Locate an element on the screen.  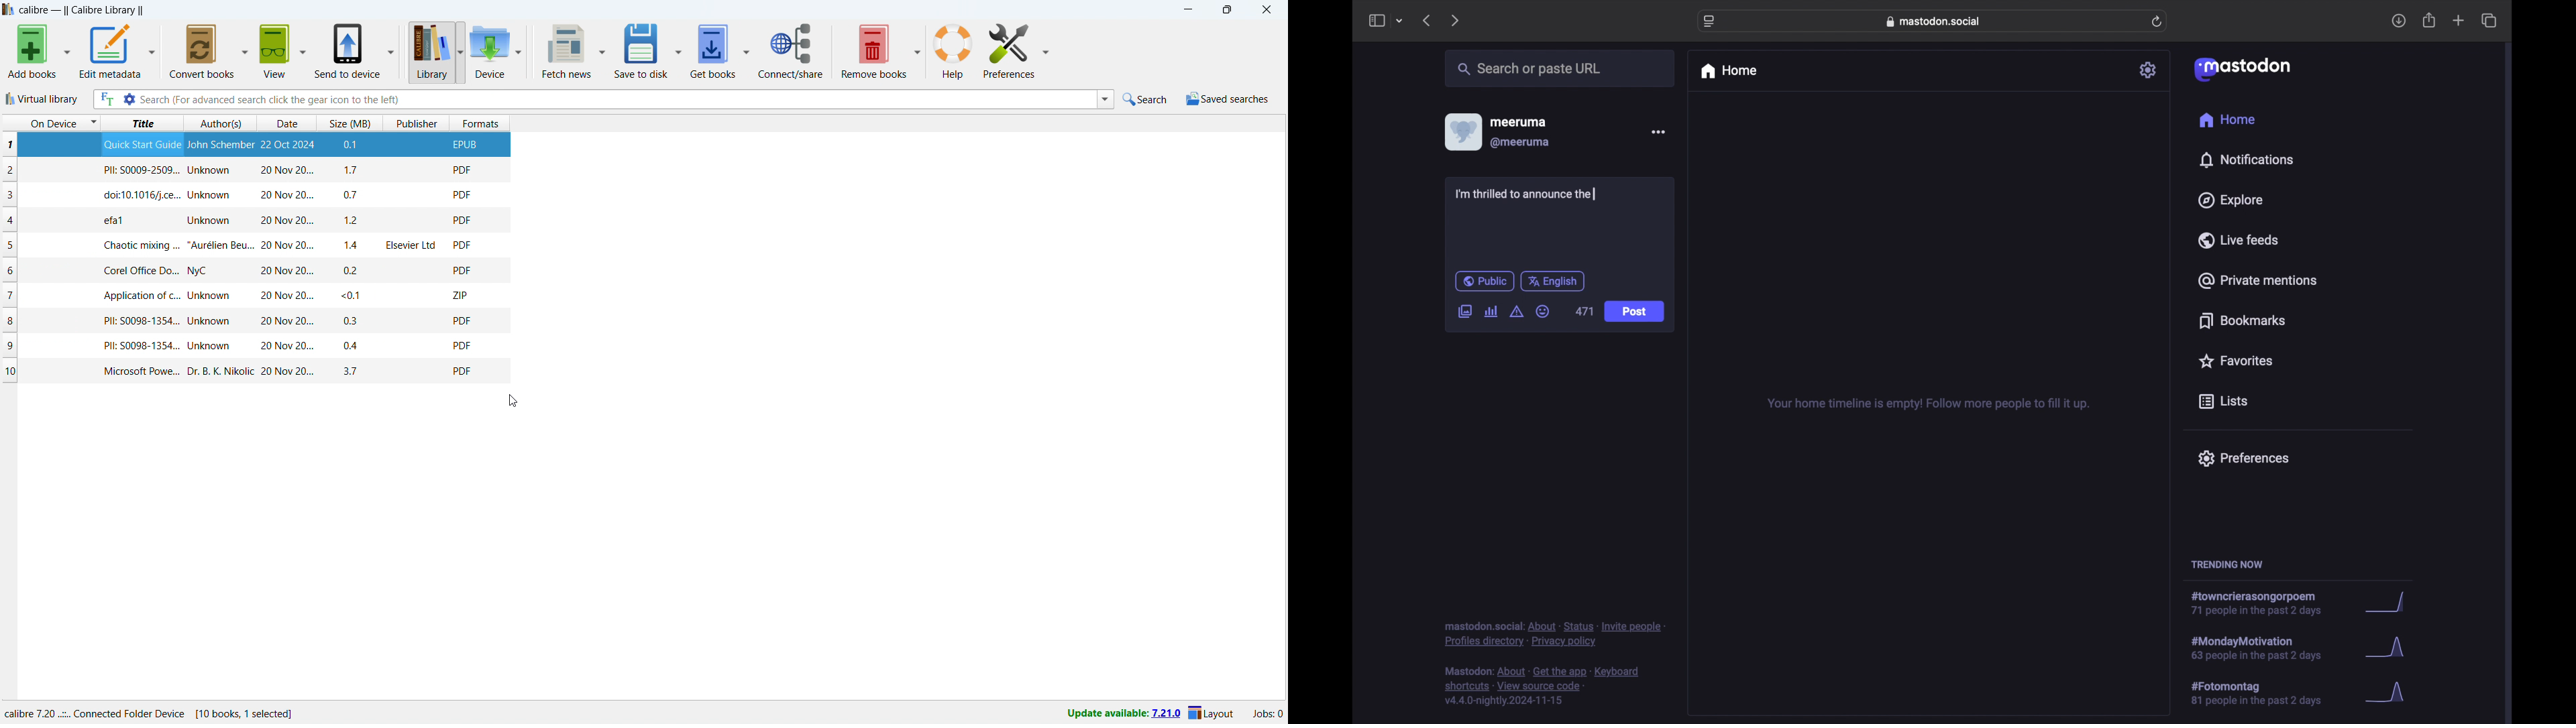
edit metadata options is located at coordinates (152, 50).